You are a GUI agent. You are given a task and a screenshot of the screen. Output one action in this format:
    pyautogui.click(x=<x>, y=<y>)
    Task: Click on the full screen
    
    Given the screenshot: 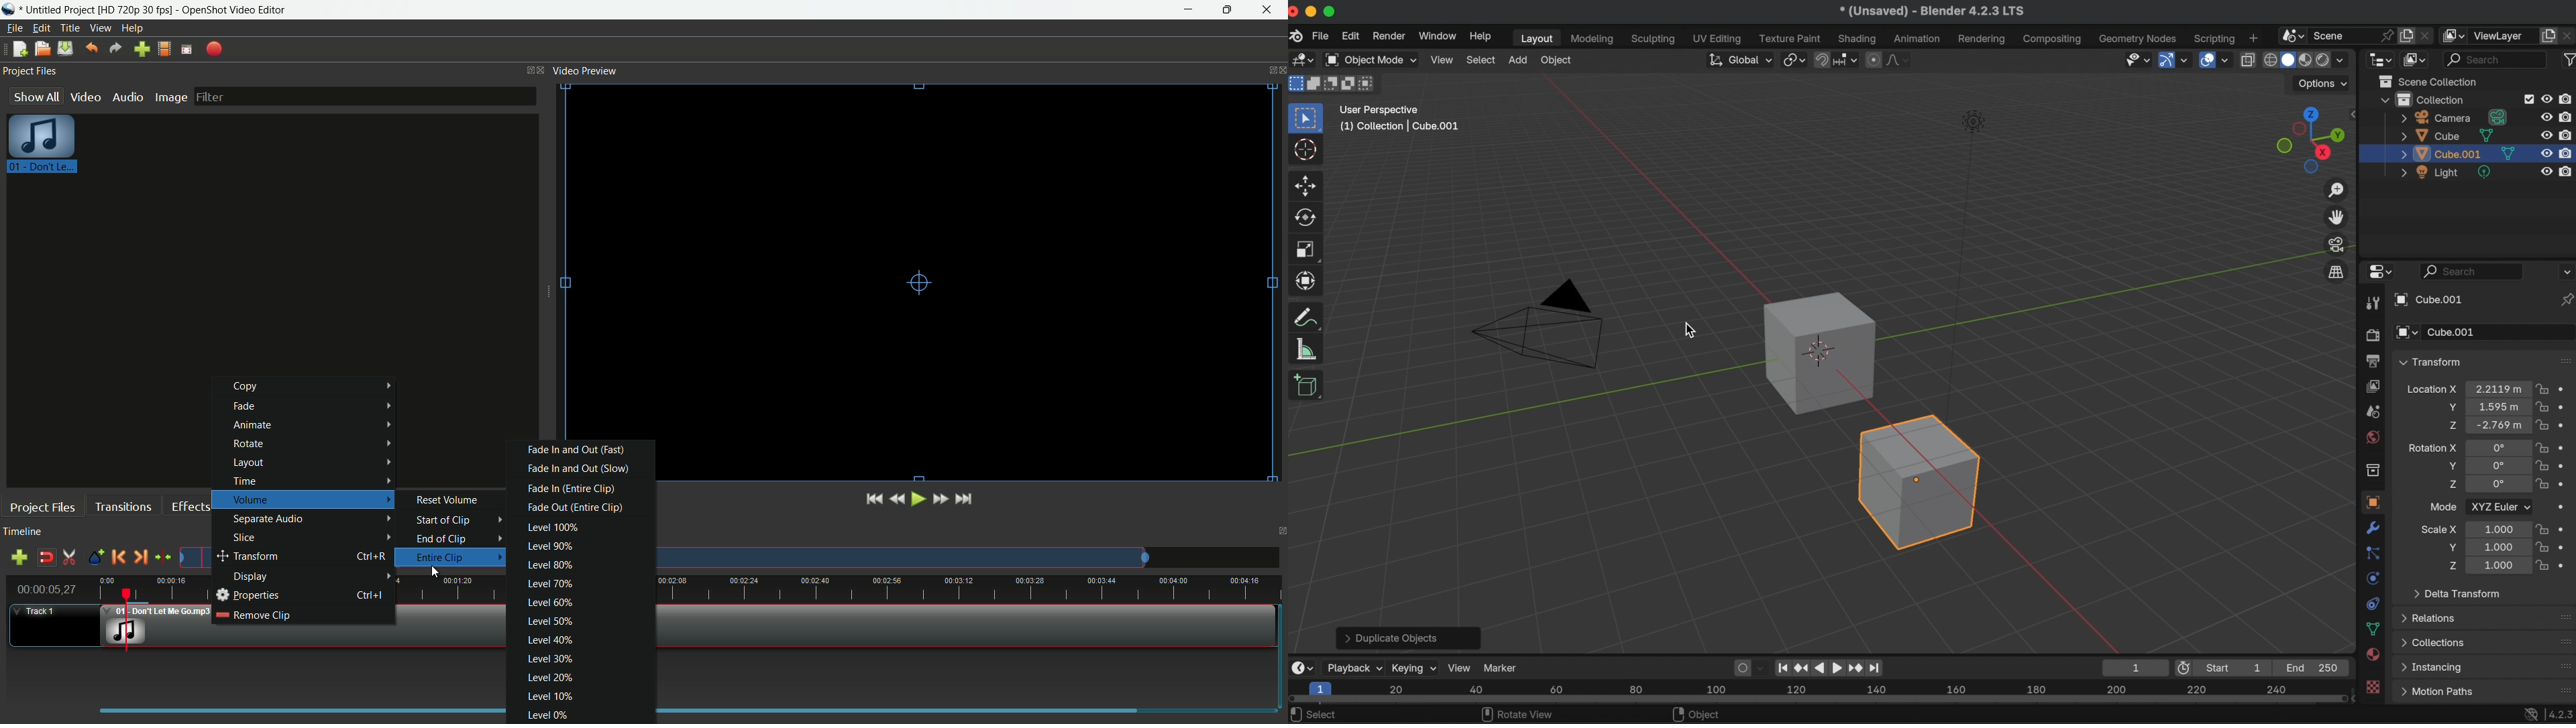 What is the action you would take?
    pyautogui.click(x=188, y=49)
    